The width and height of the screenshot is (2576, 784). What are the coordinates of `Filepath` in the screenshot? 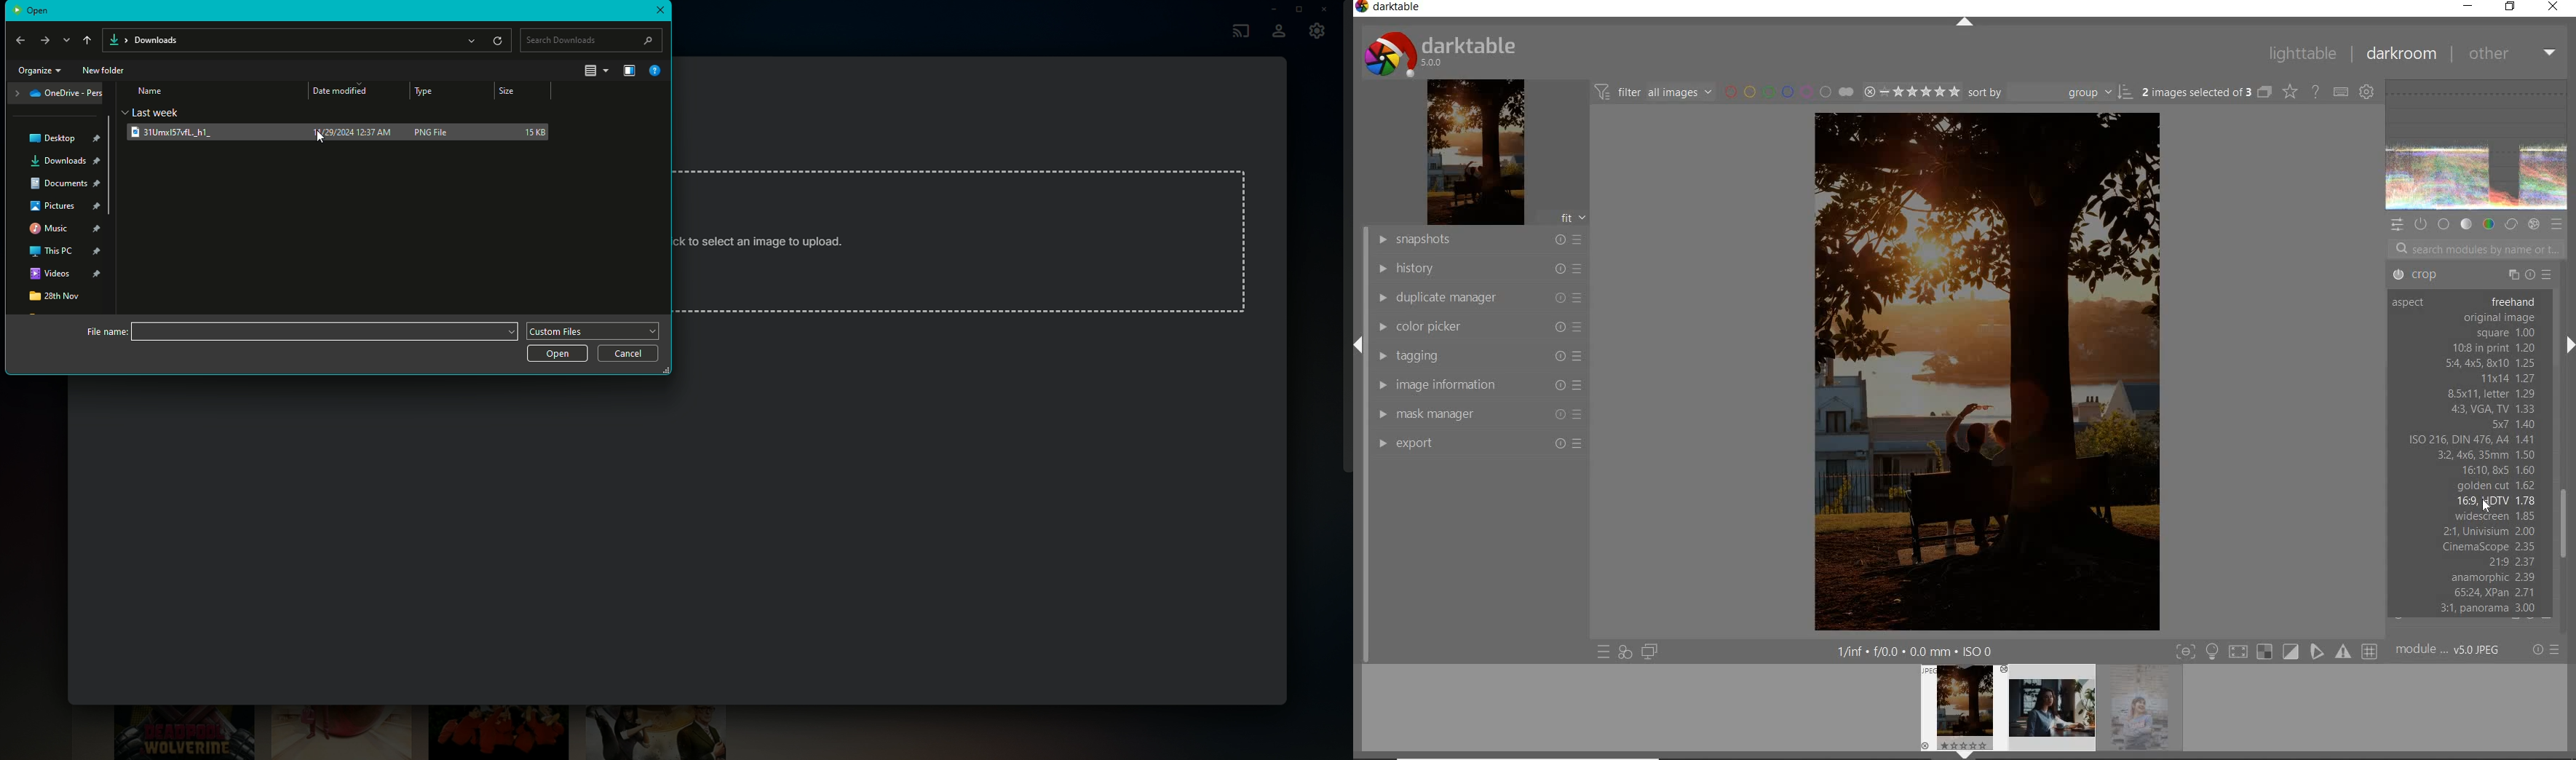 It's located at (307, 39).